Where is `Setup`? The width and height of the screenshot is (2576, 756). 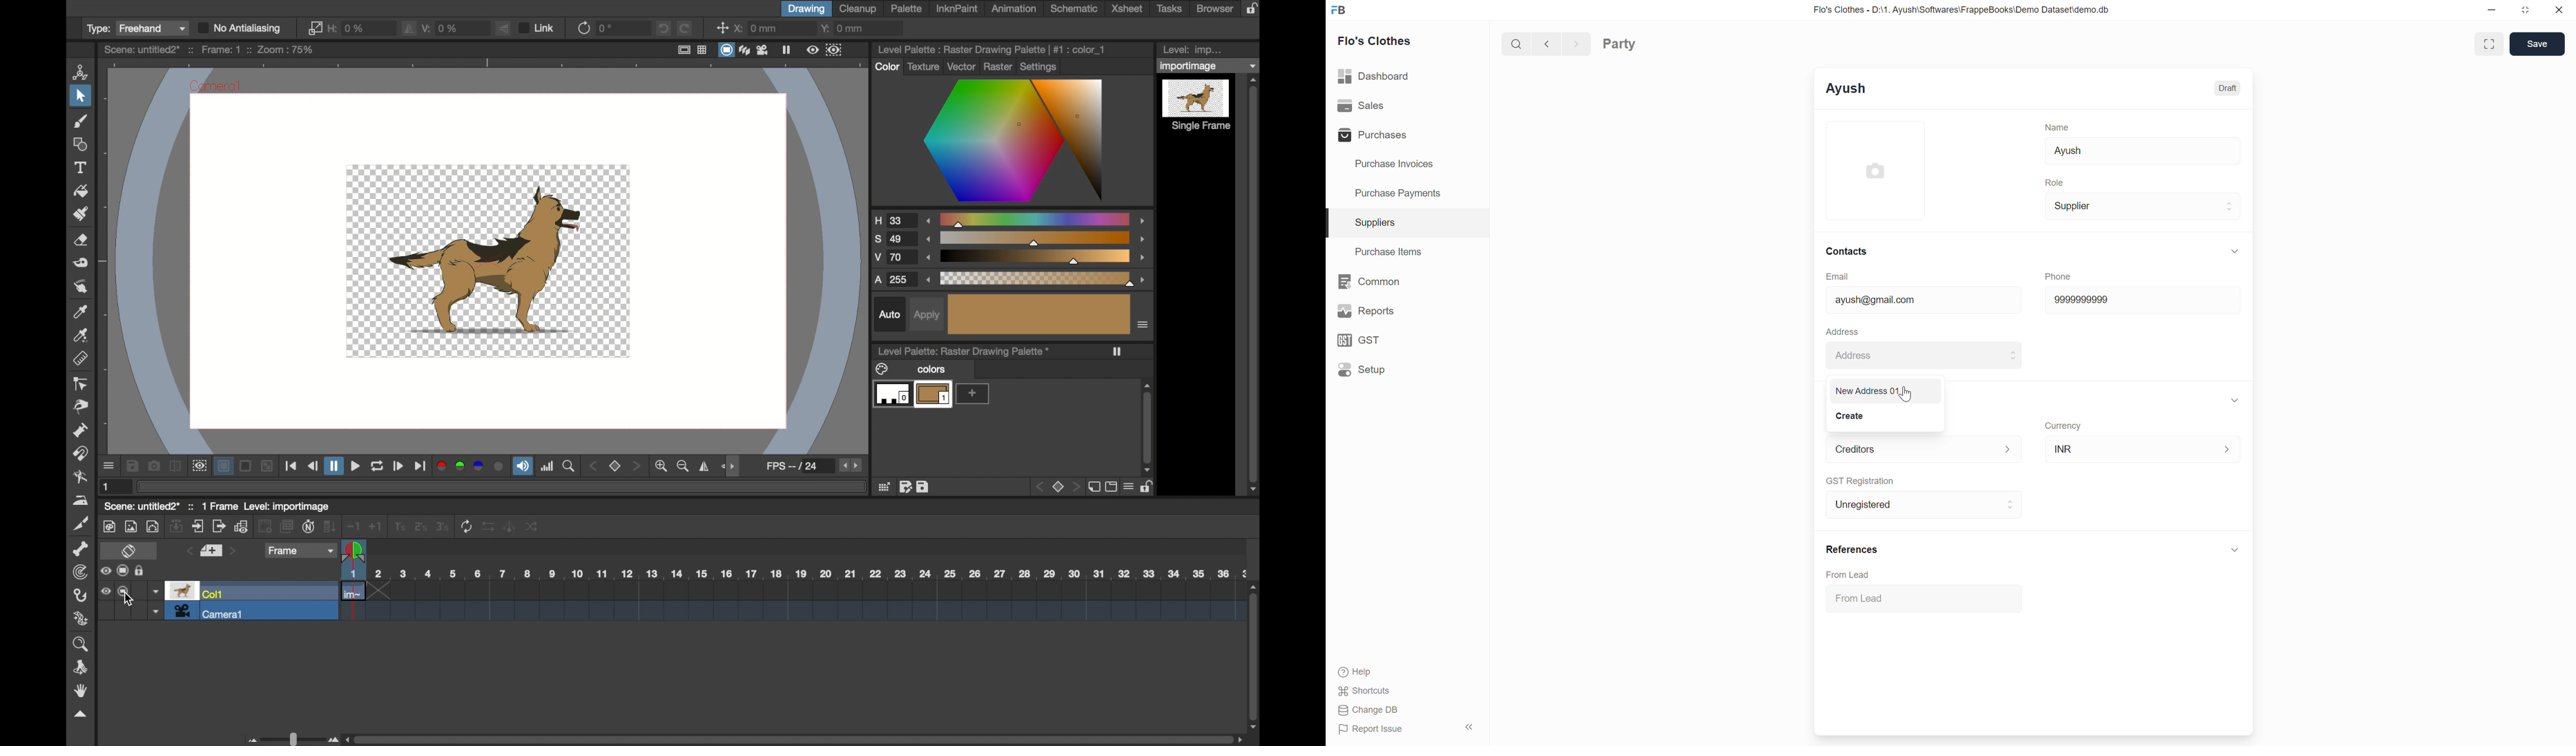
Setup is located at coordinates (1407, 370).